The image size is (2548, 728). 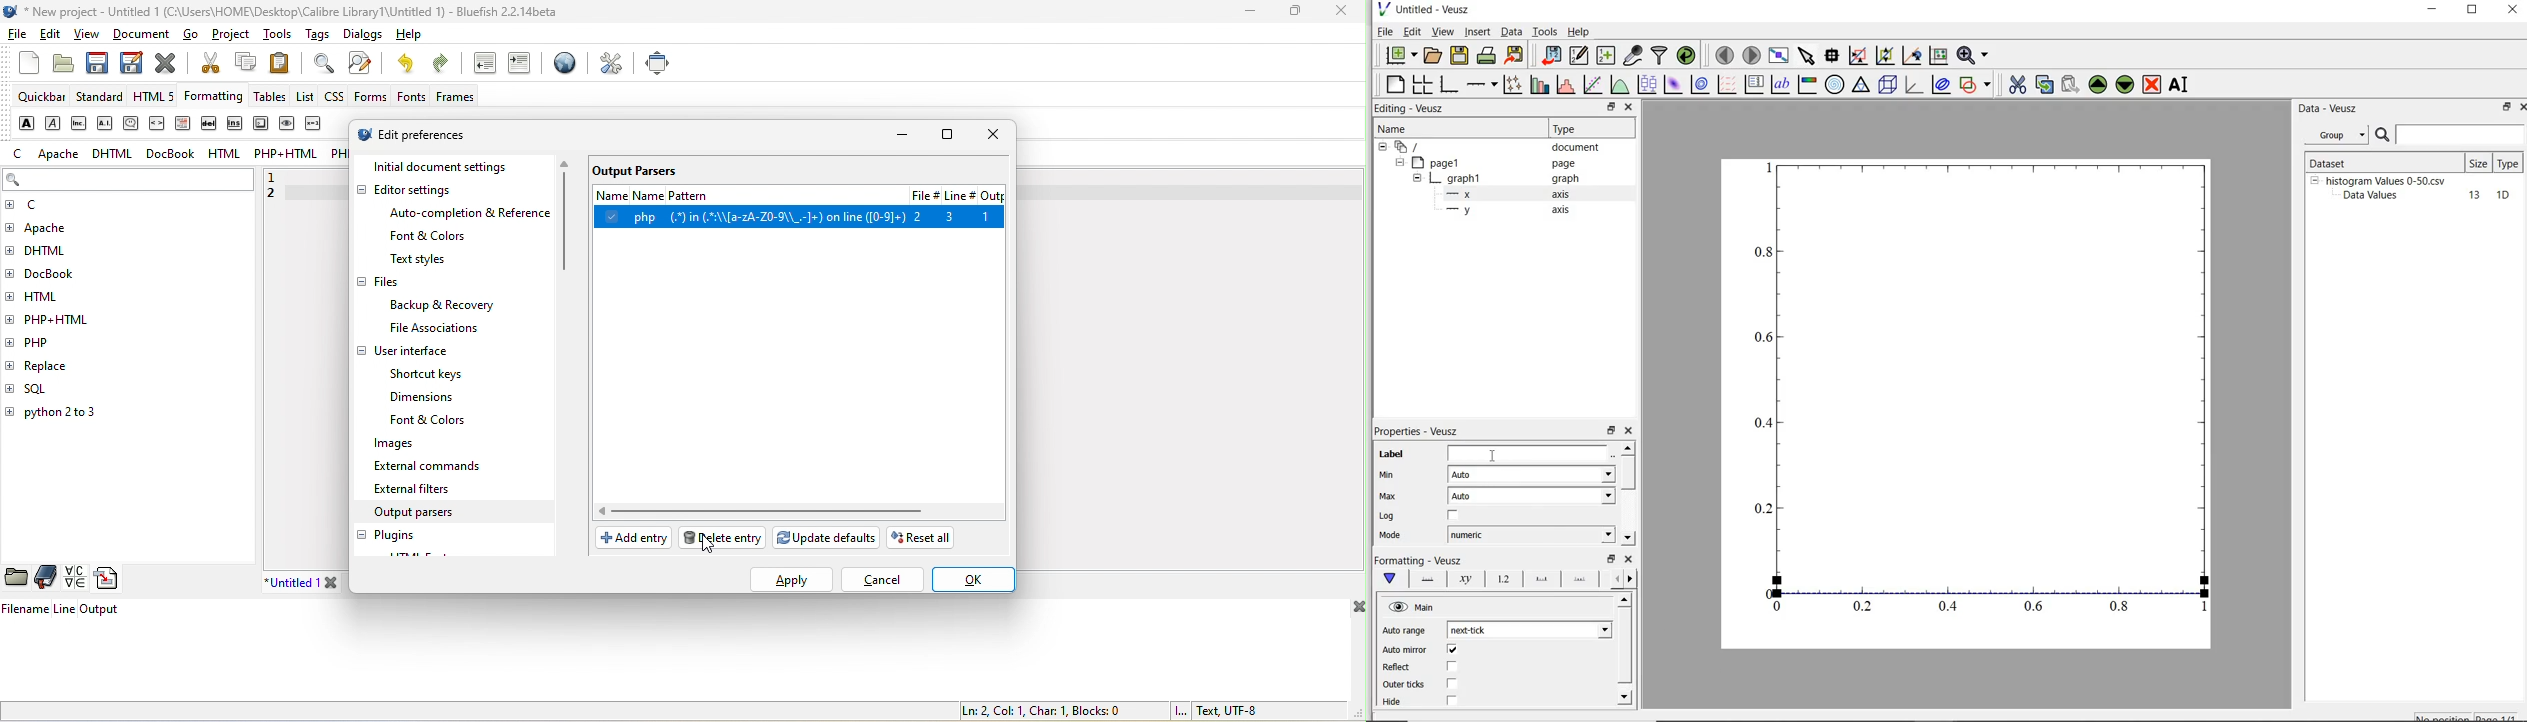 What do you see at coordinates (990, 135) in the screenshot?
I see `close` at bounding box center [990, 135].